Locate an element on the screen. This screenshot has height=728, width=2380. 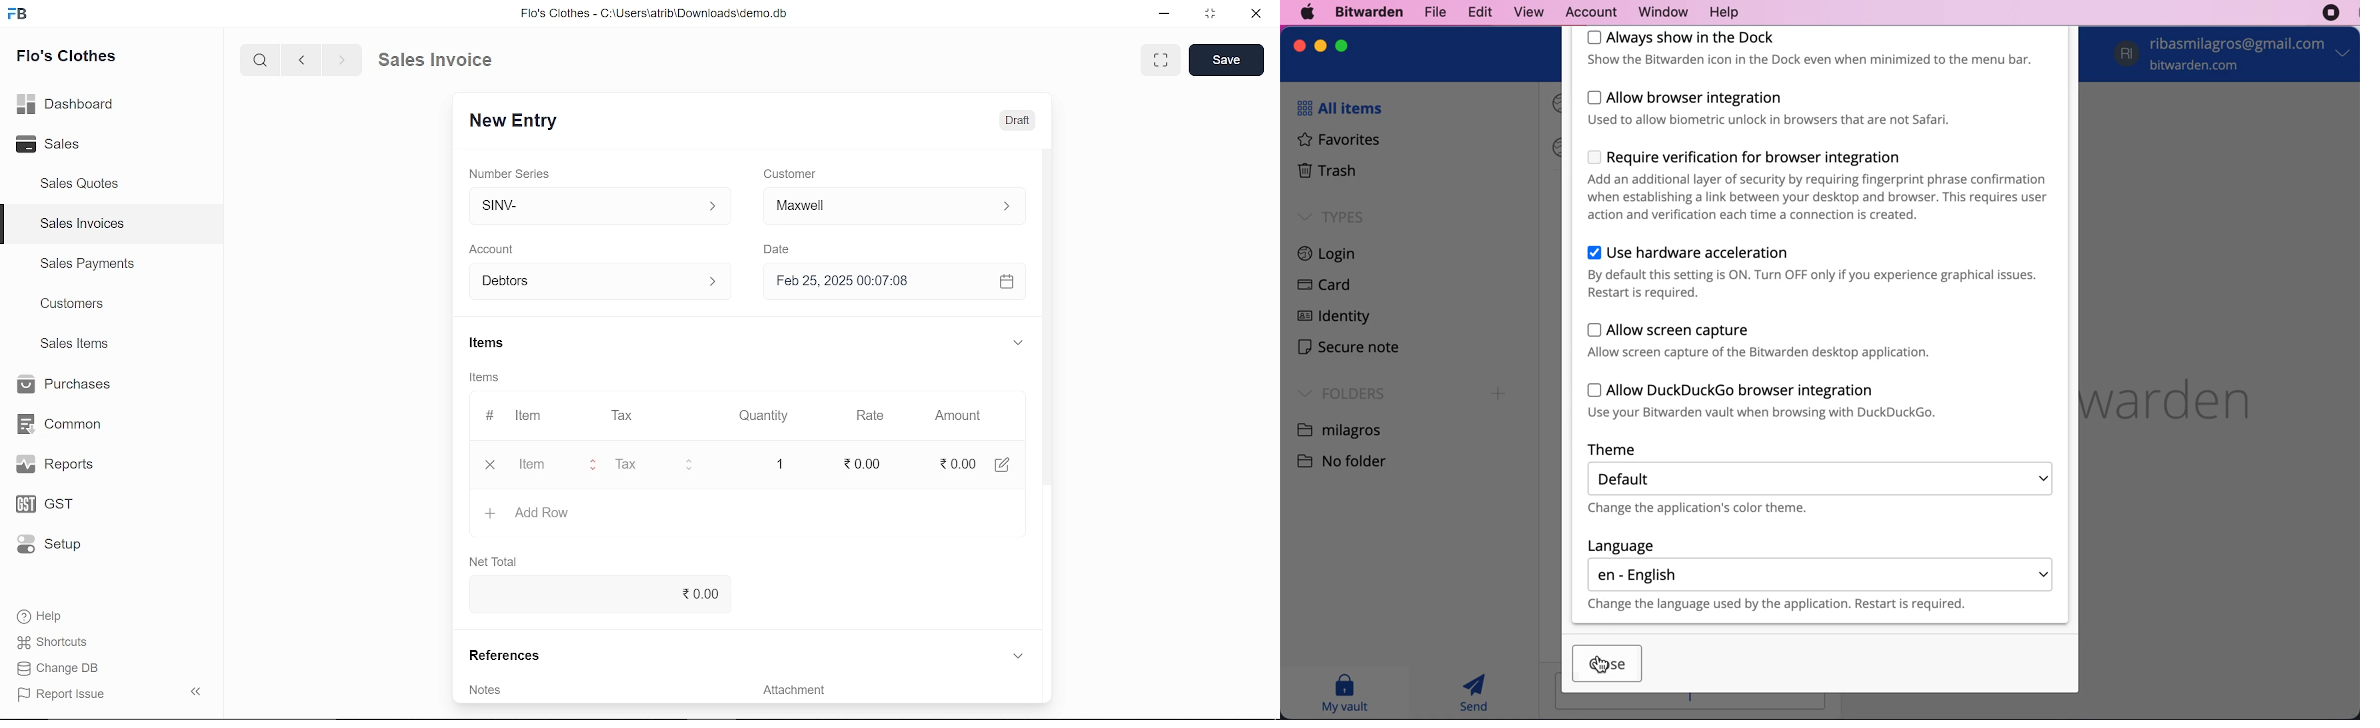
cursor is located at coordinates (541, 467).